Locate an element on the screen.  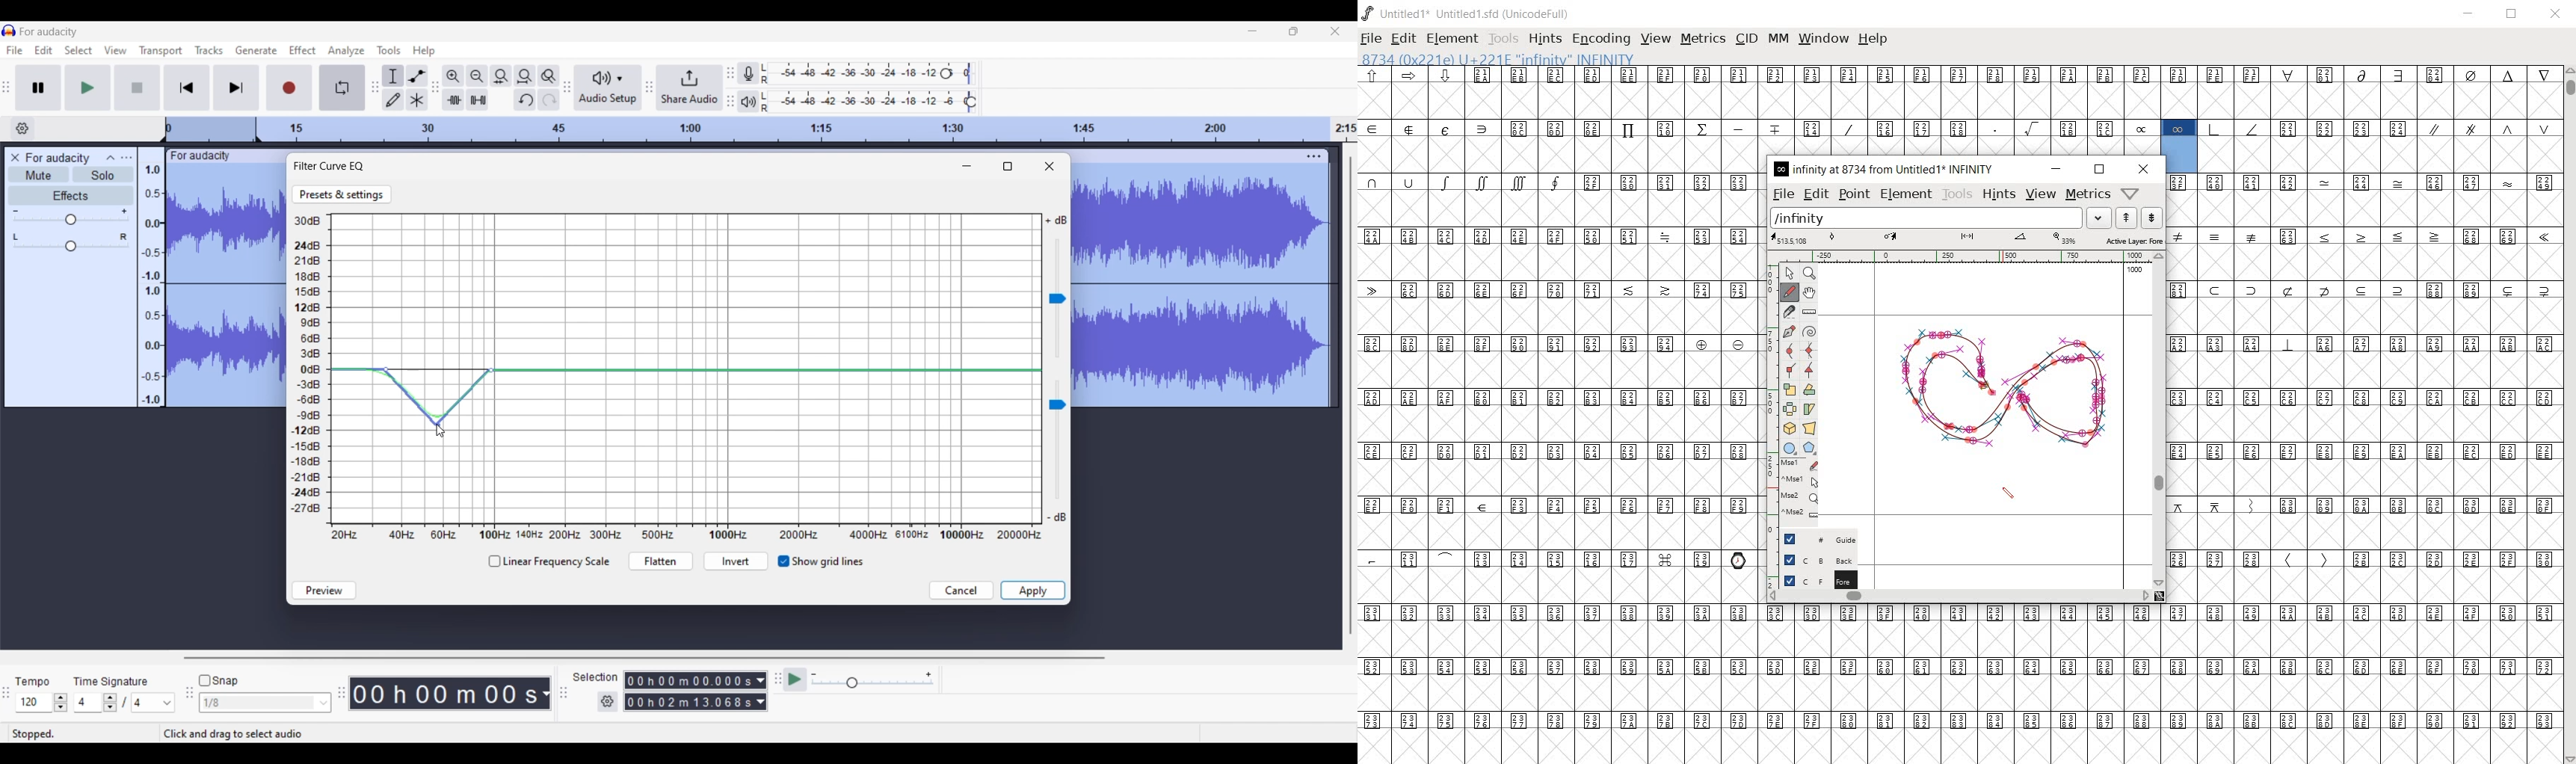
Toggle for linear frequency scale is located at coordinates (548, 562).